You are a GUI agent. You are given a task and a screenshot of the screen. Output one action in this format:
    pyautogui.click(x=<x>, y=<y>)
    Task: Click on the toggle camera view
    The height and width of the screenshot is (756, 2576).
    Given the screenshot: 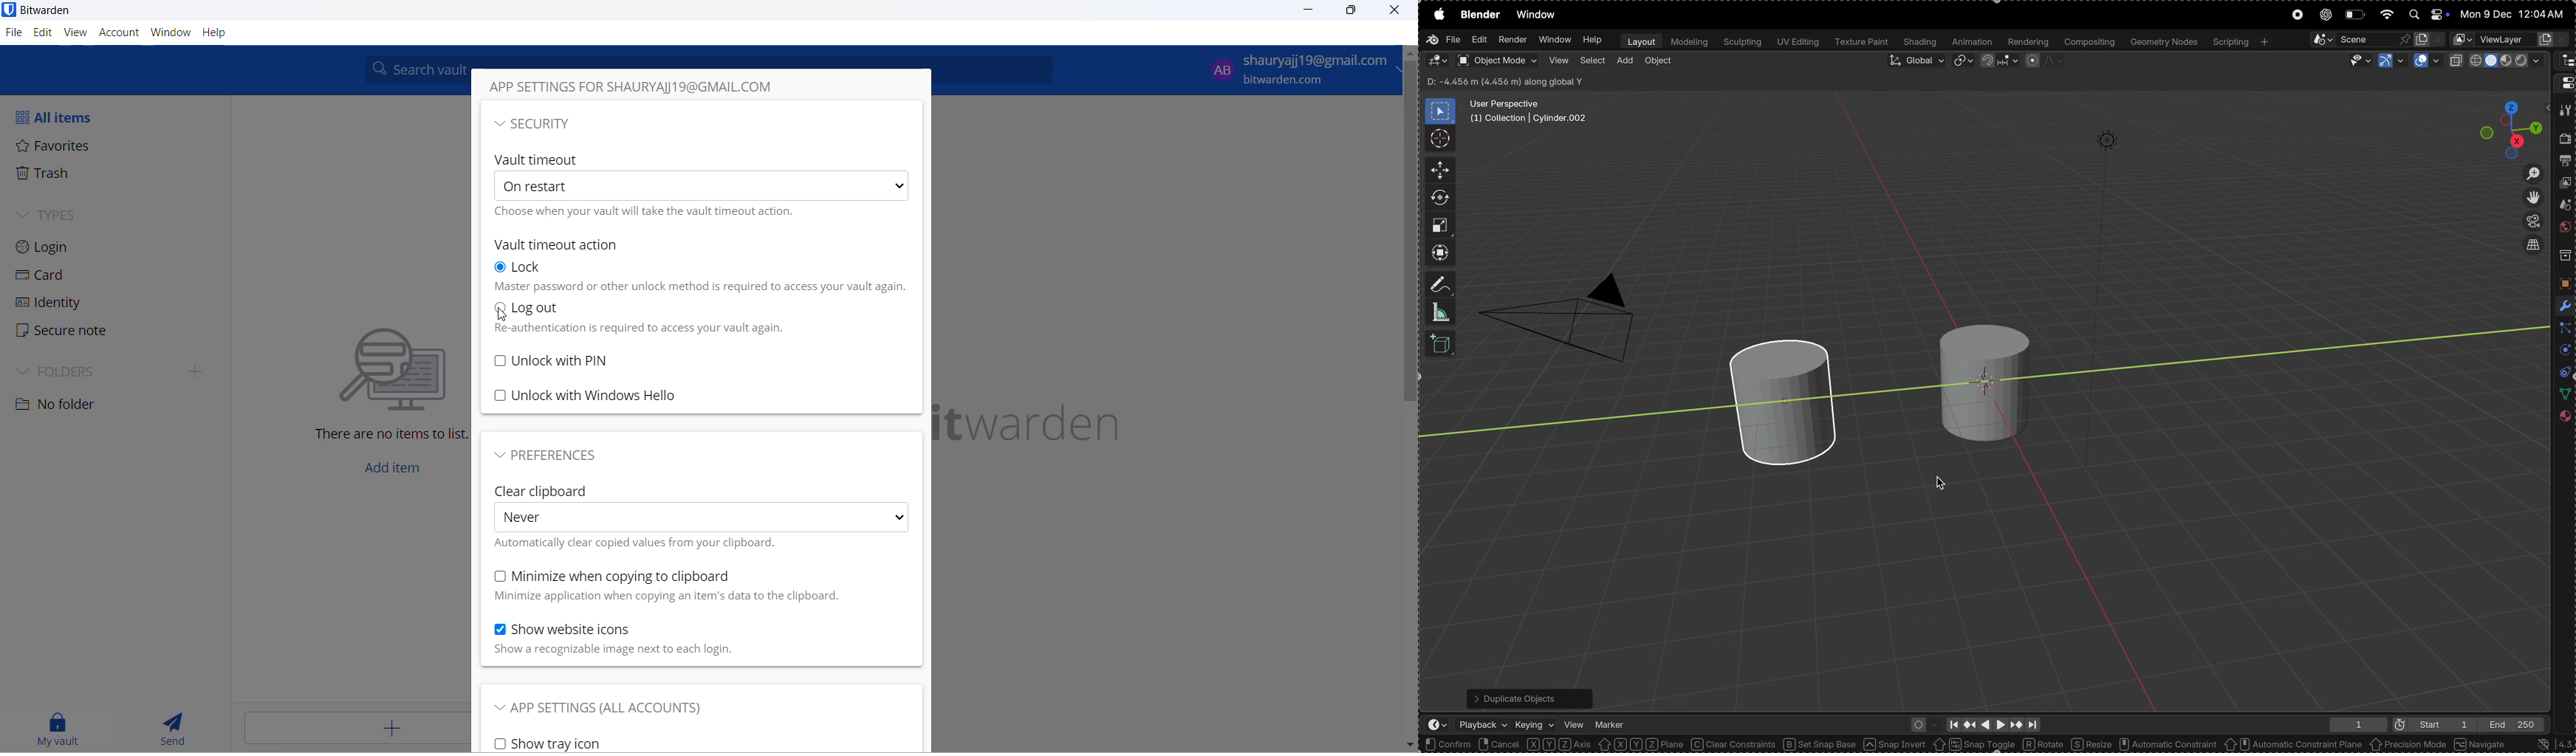 What is the action you would take?
    pyautogui.click(x=2530, y=222)
    